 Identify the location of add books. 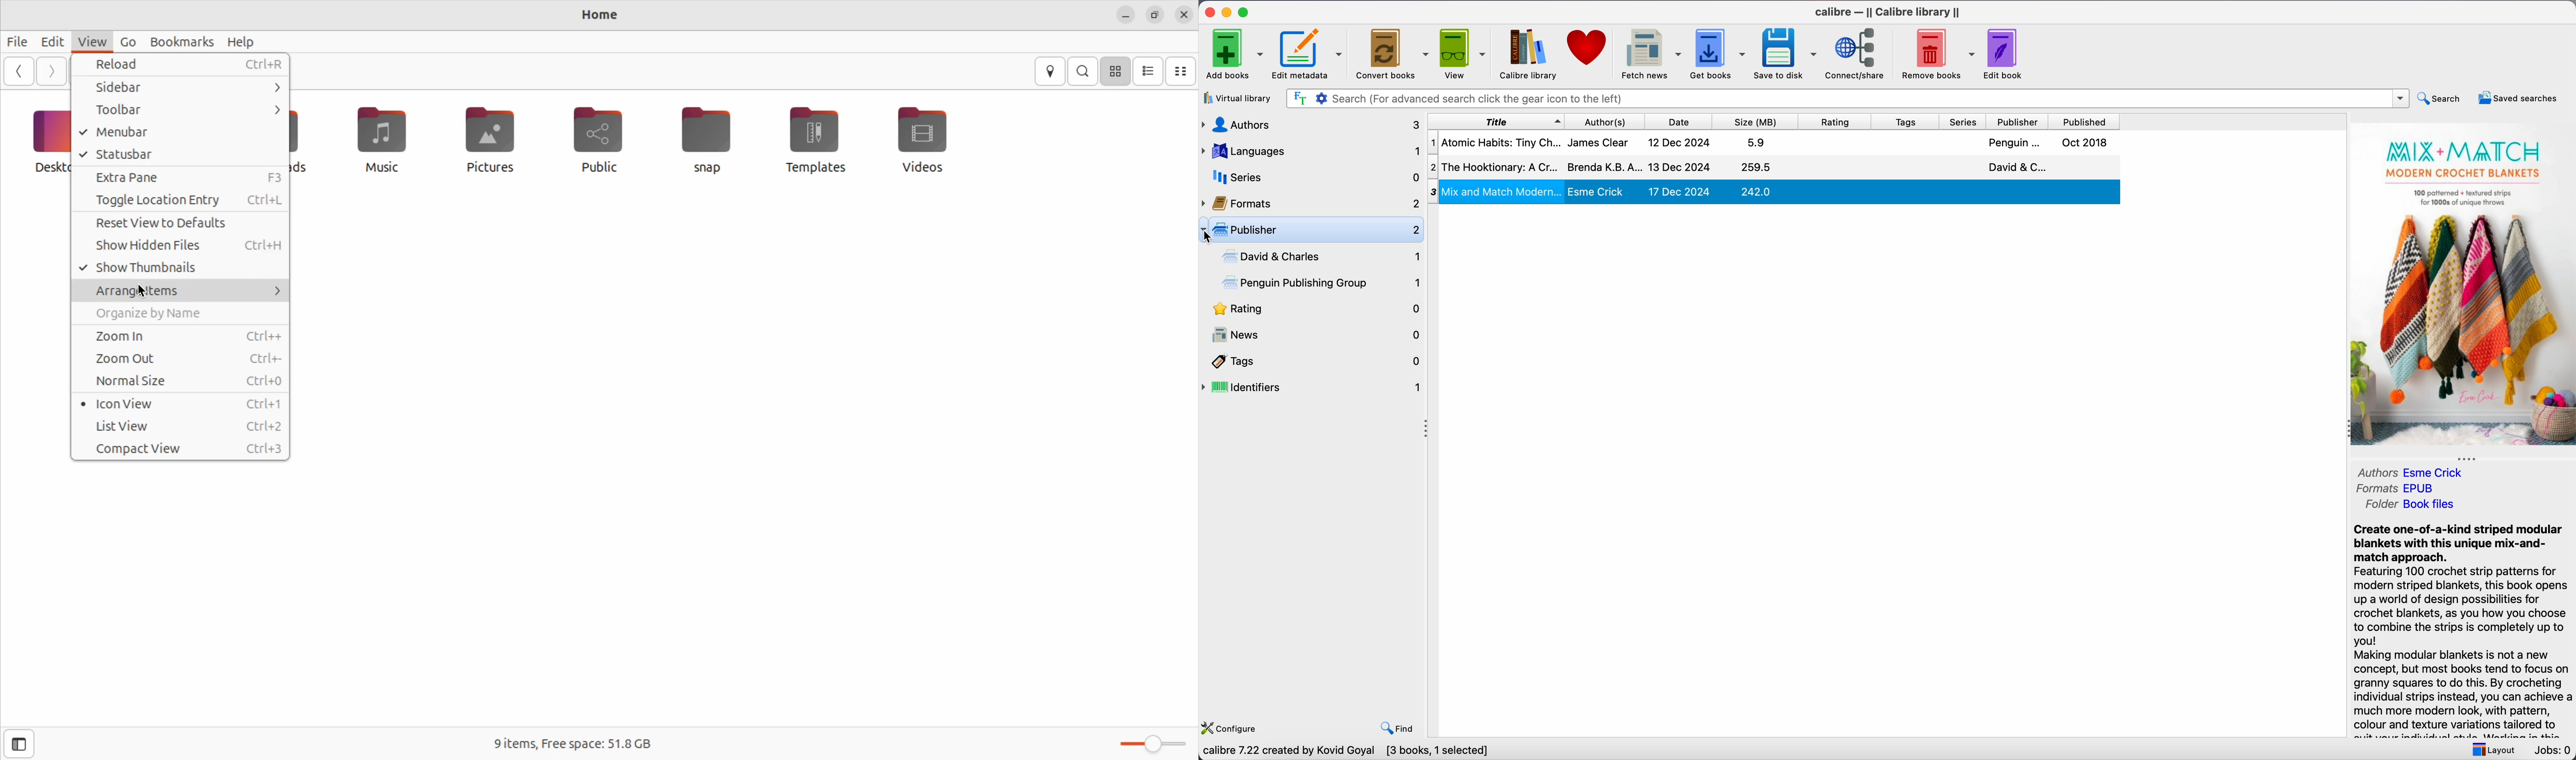
(1234, 53).